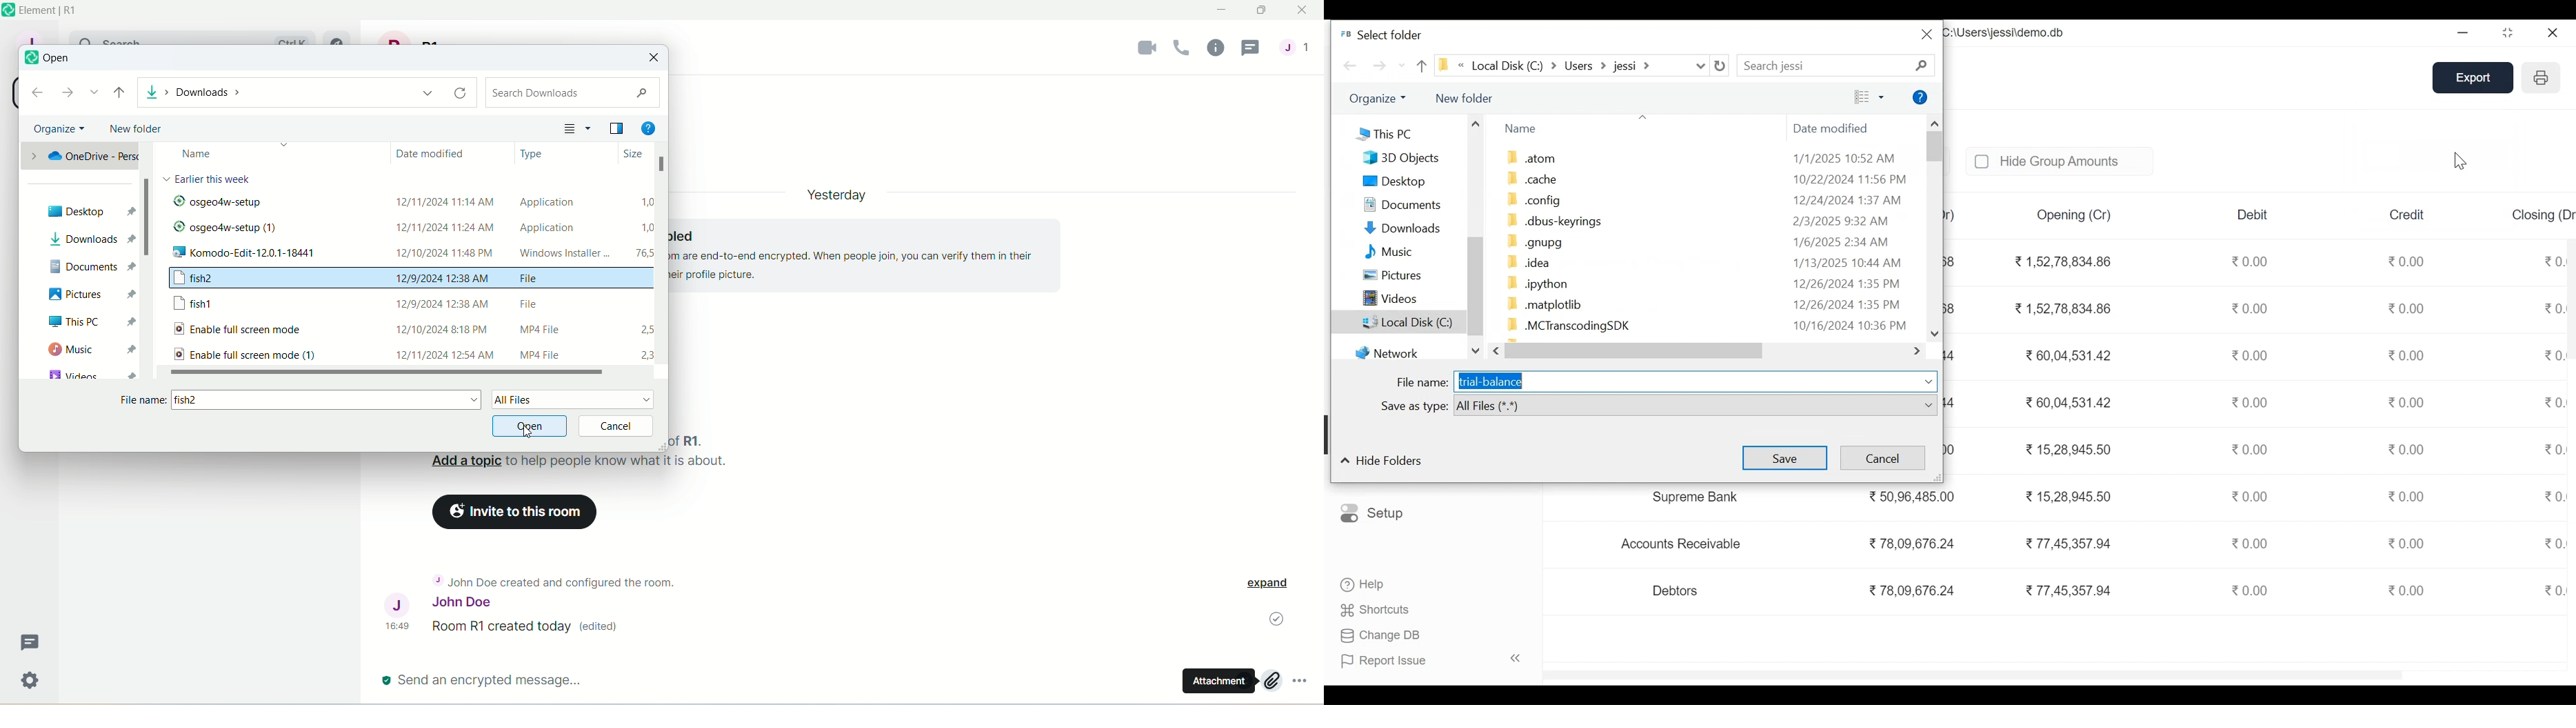  Describe the element at coordinates (446, 327) in the screenshot. I see `12/10/2024 8:18 PM` at that location.